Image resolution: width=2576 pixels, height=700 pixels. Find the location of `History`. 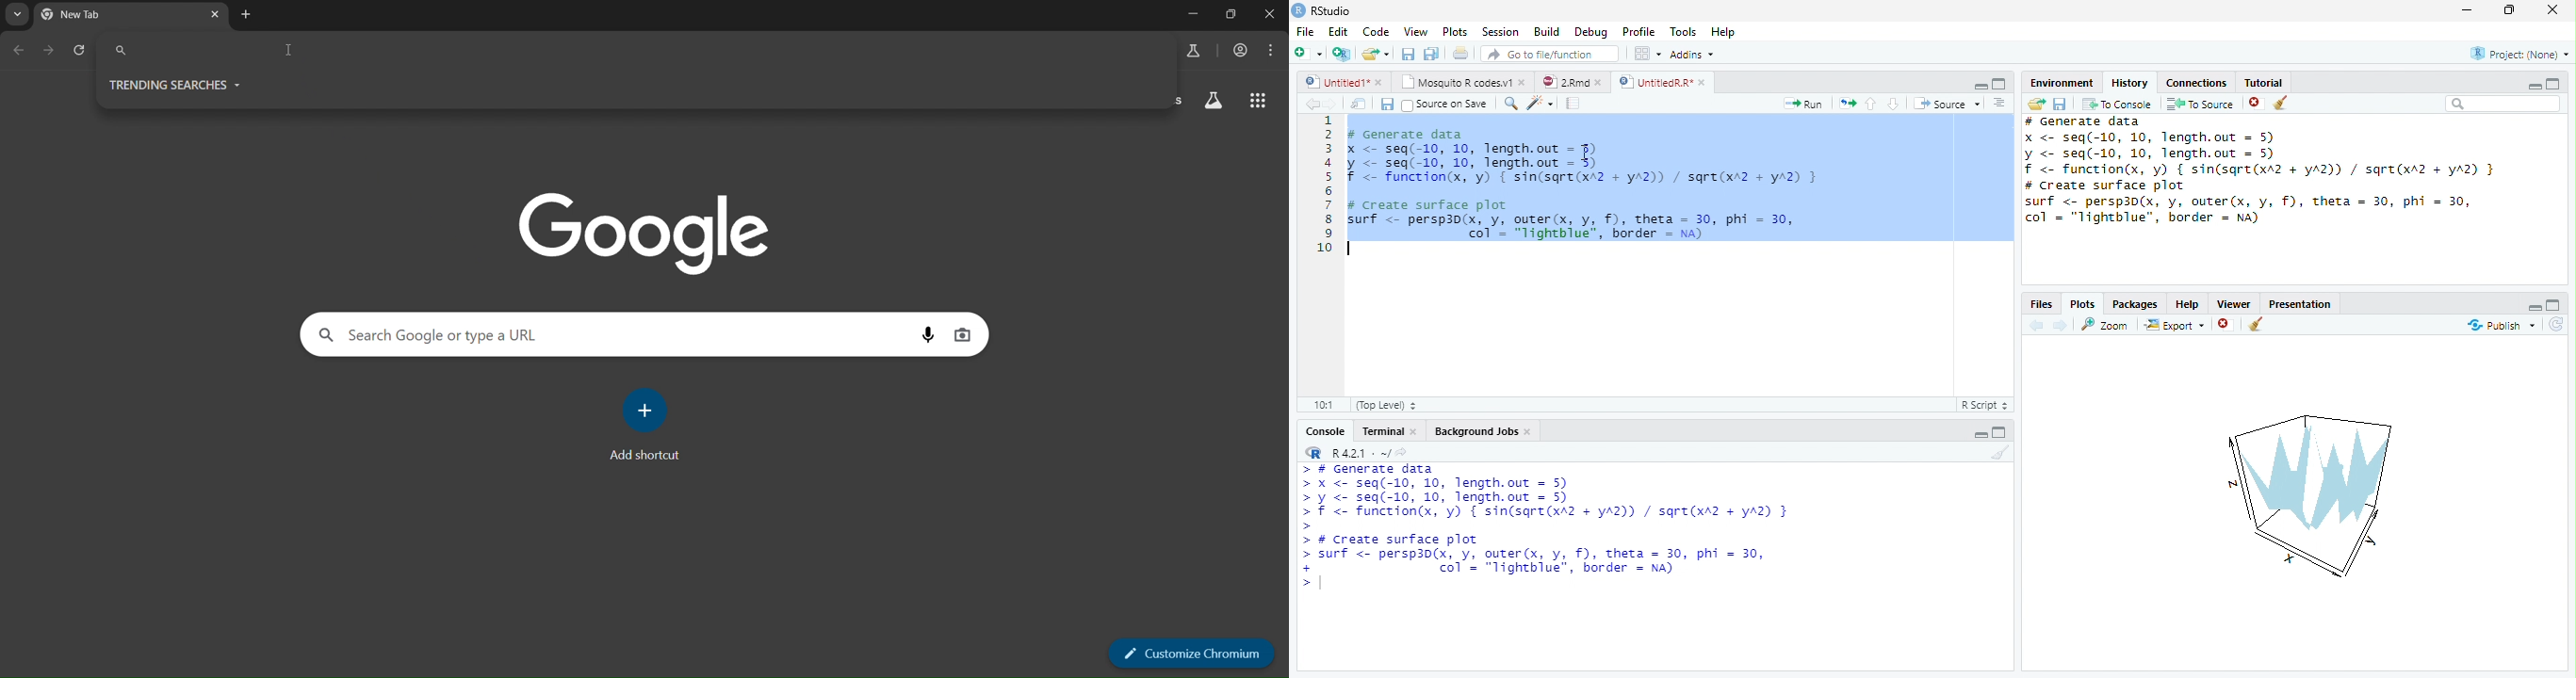

History is located at coordinates (2130, 82).